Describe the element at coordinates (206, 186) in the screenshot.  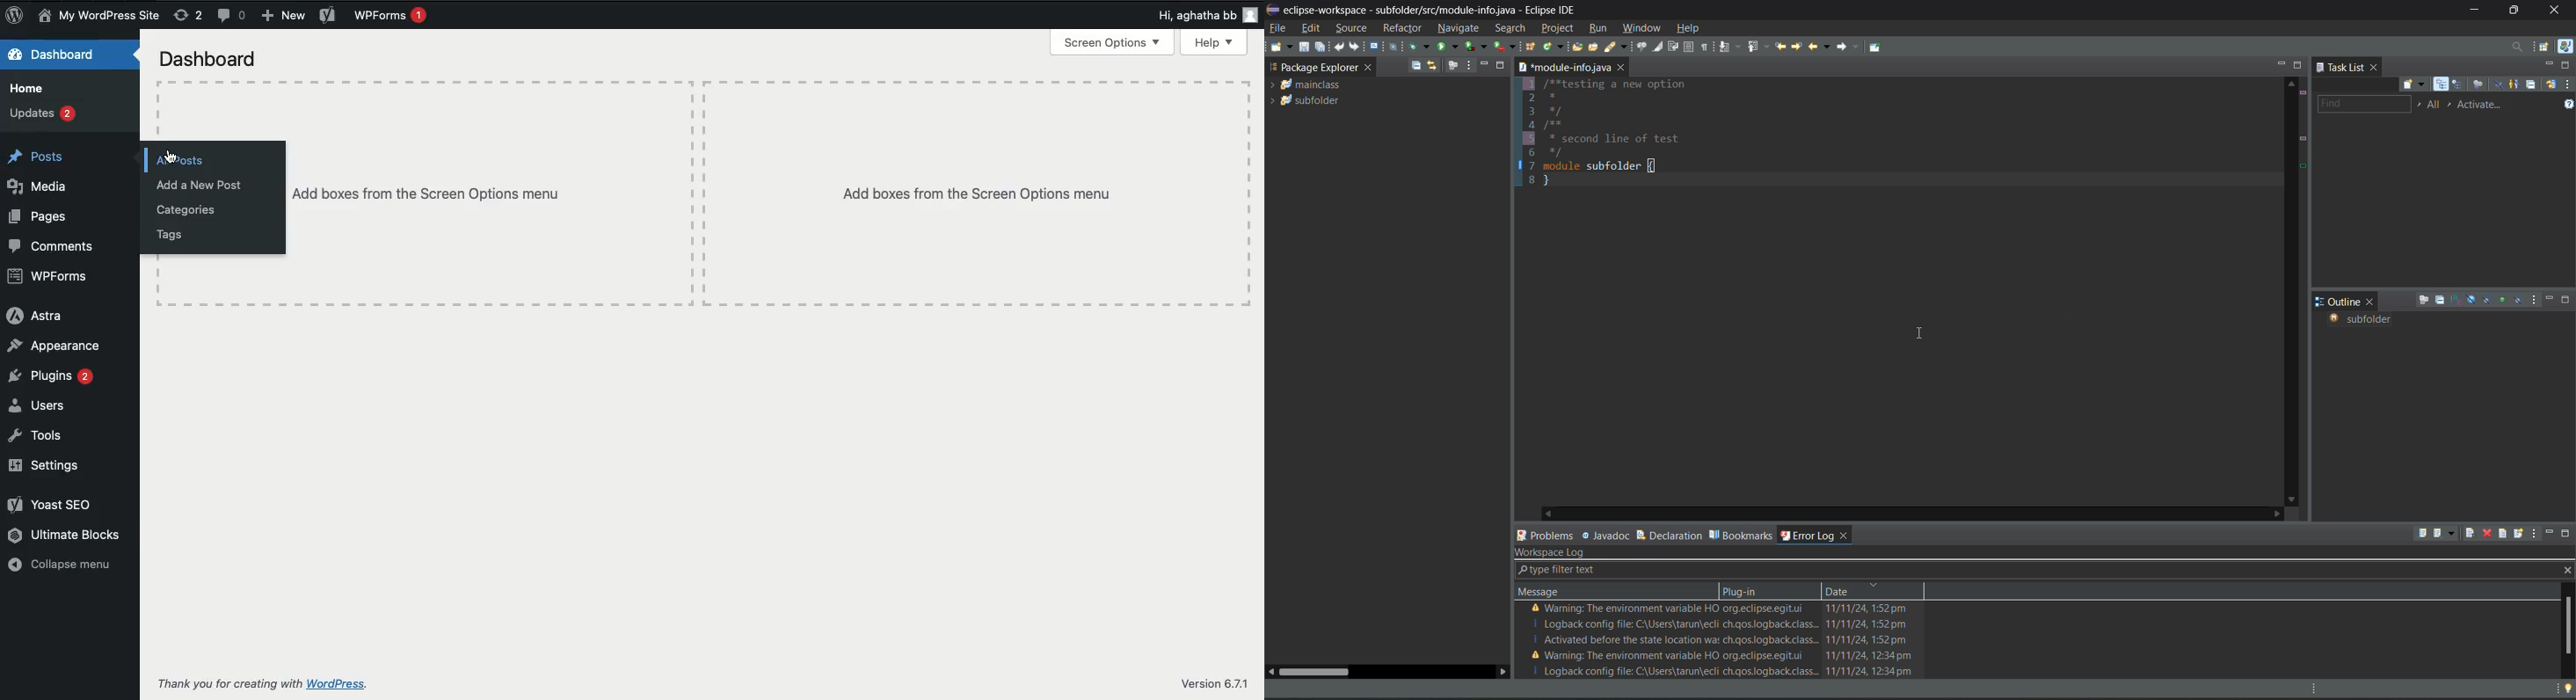
I see `Add new post` at that location.